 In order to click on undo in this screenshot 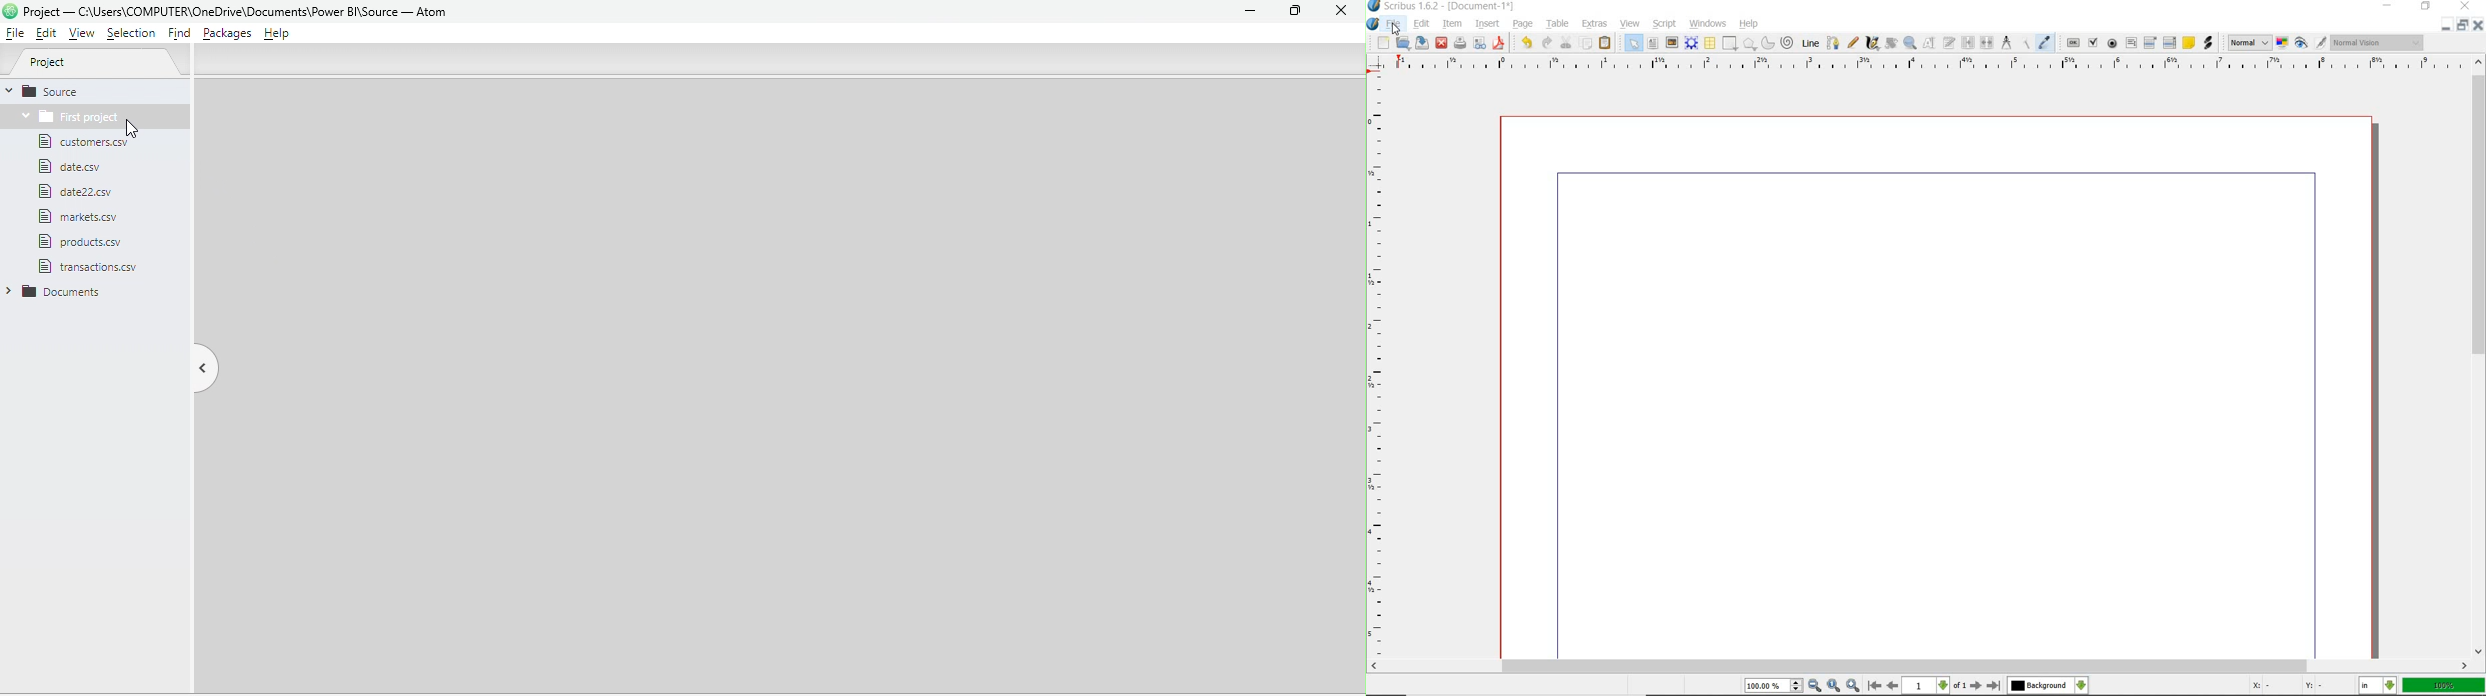, I will do `click(1527, 43)`.